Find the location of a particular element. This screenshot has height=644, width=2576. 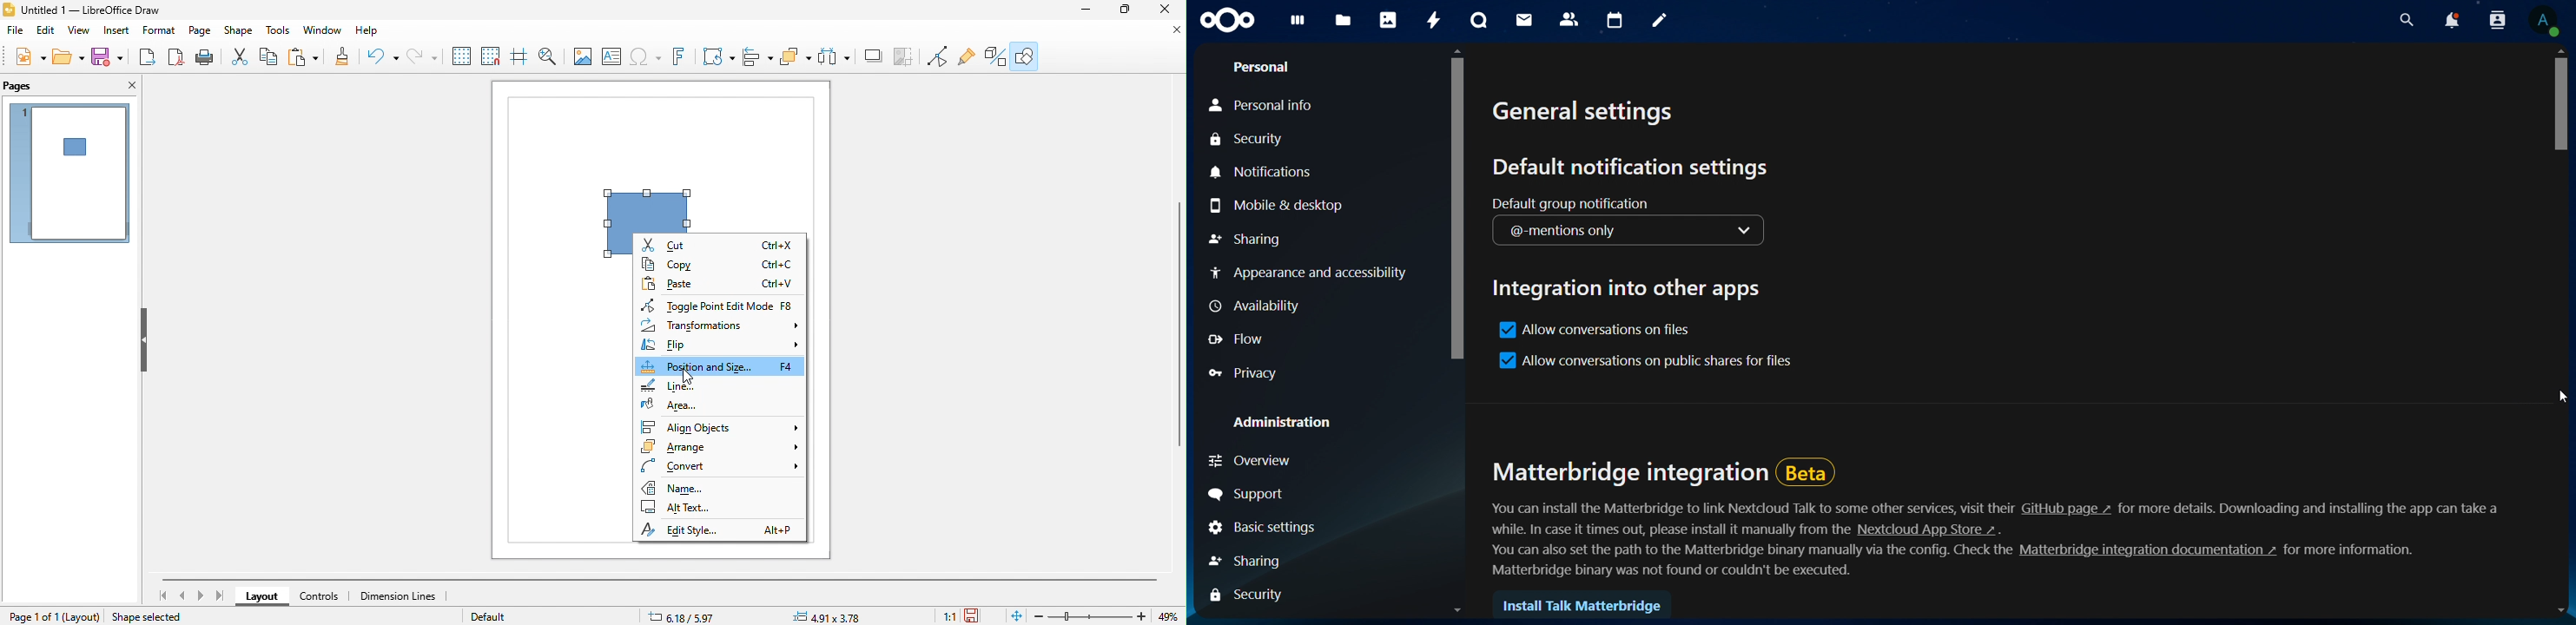

matterbridge integration beta is located at coordinates (1673, 474).